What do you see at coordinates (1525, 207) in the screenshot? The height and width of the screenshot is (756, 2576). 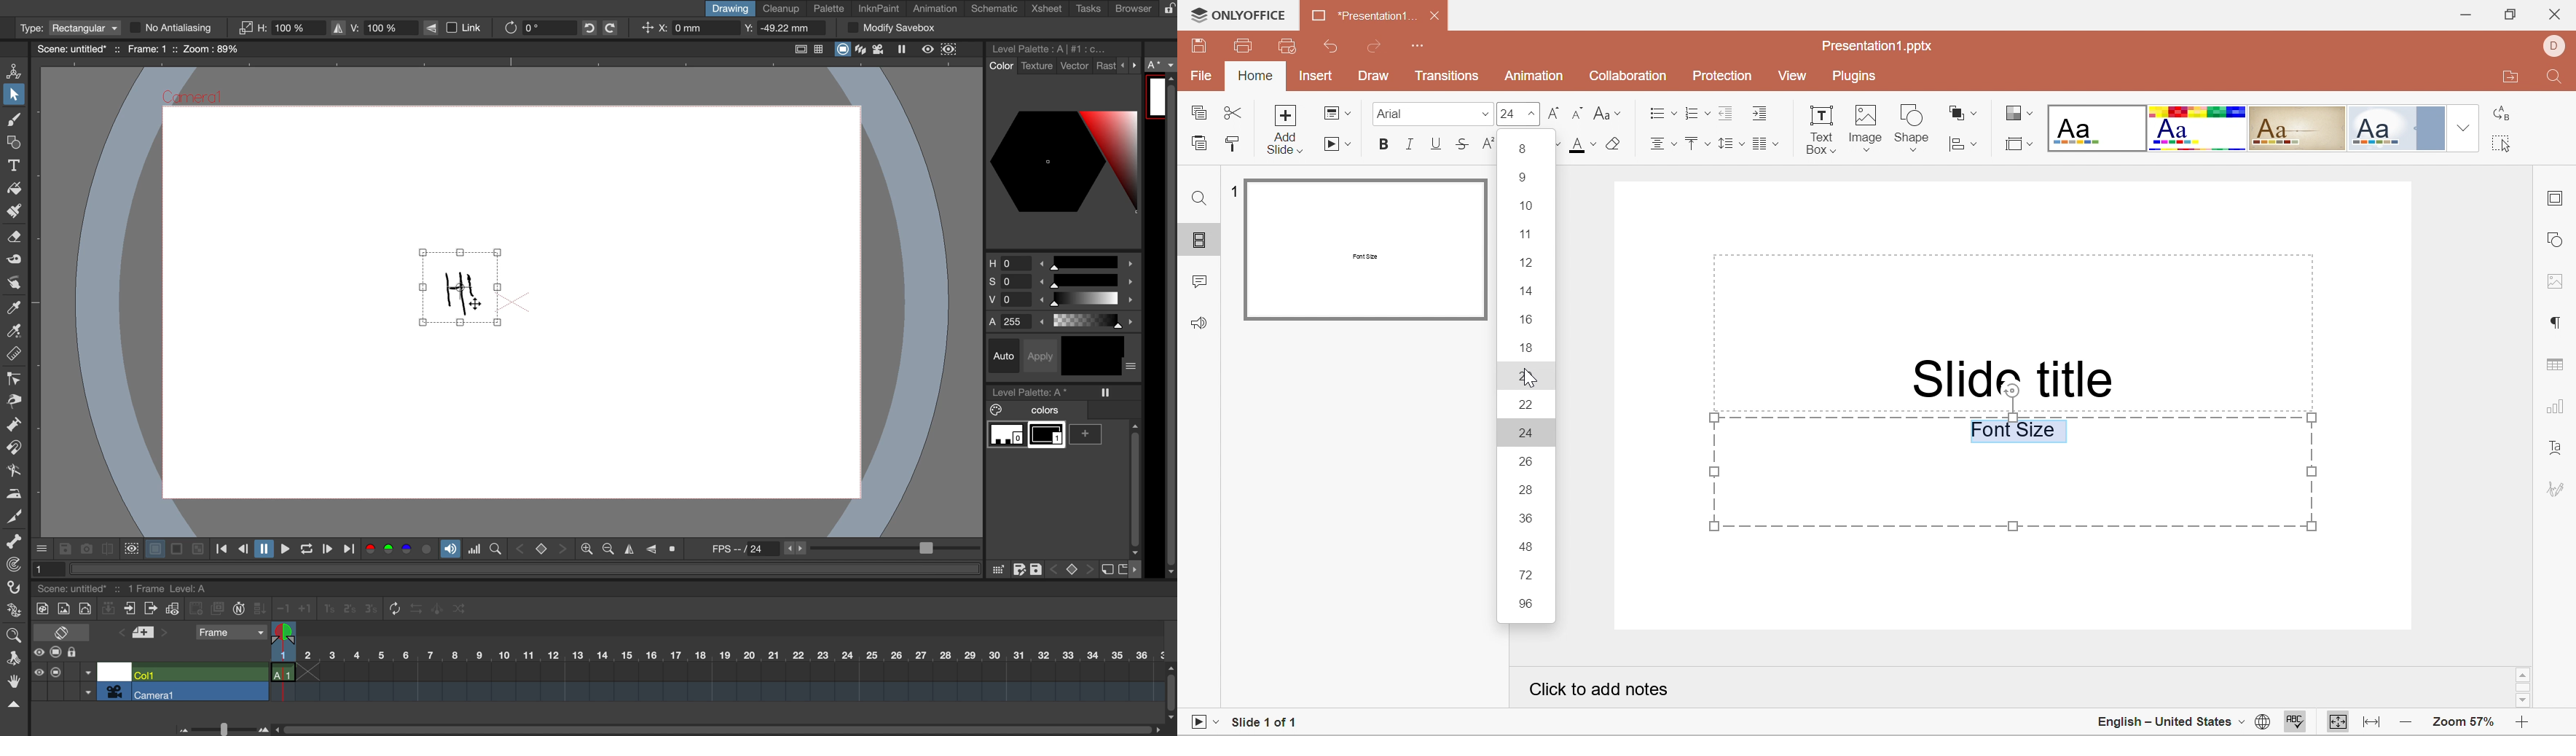 I see `10` at bounding box center [1525, 207].